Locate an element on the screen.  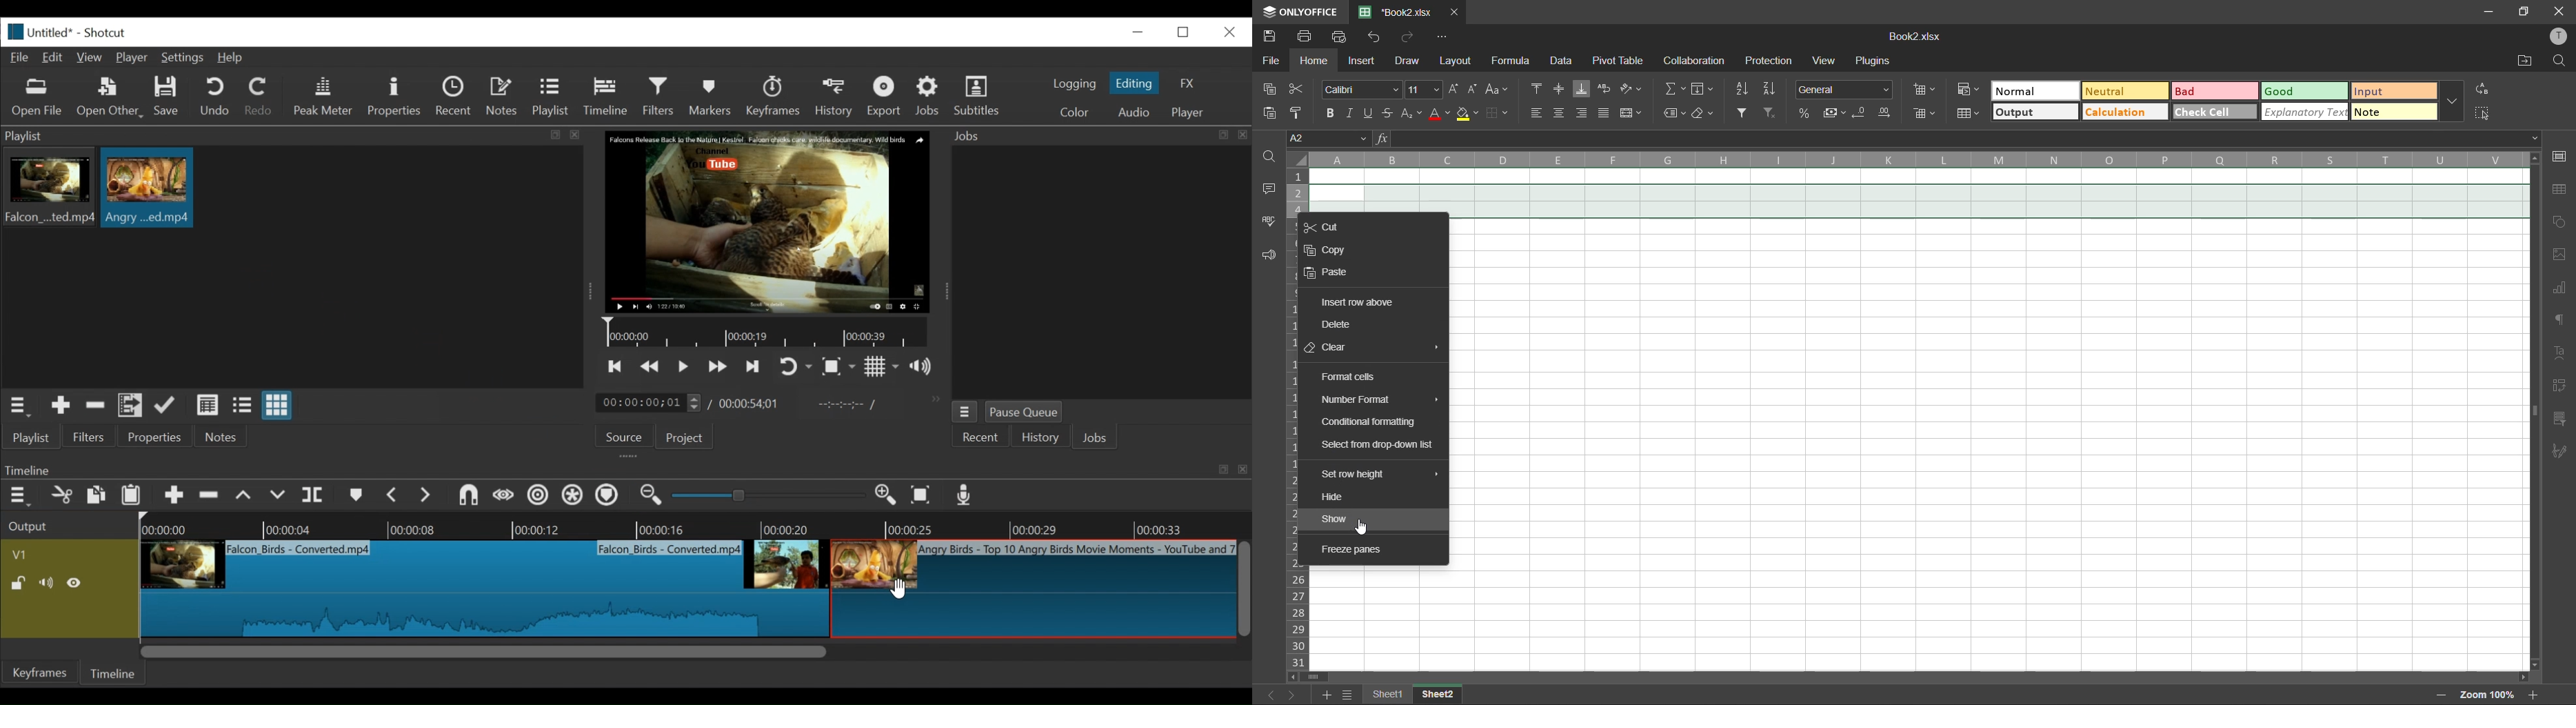
select from drop down list is located at coordinates (1376, 444).